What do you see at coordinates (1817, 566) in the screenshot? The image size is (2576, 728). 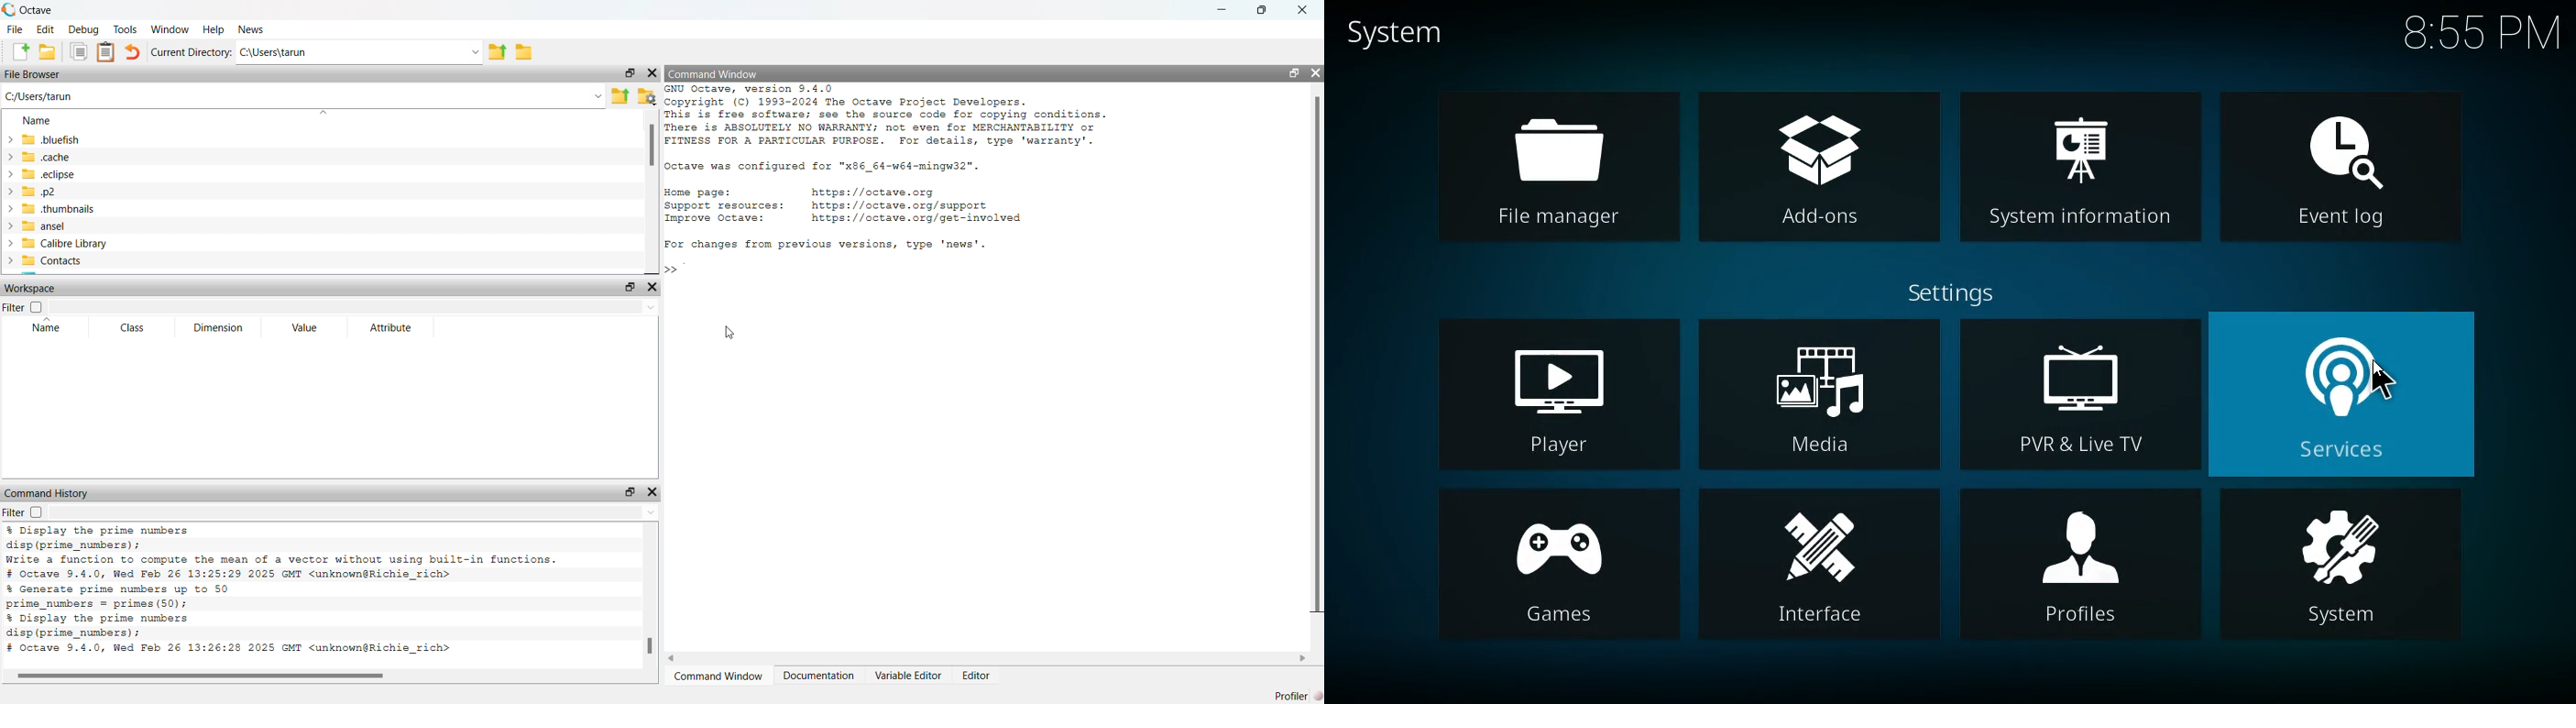 I see `interface` at bounding box center [1817, 566].